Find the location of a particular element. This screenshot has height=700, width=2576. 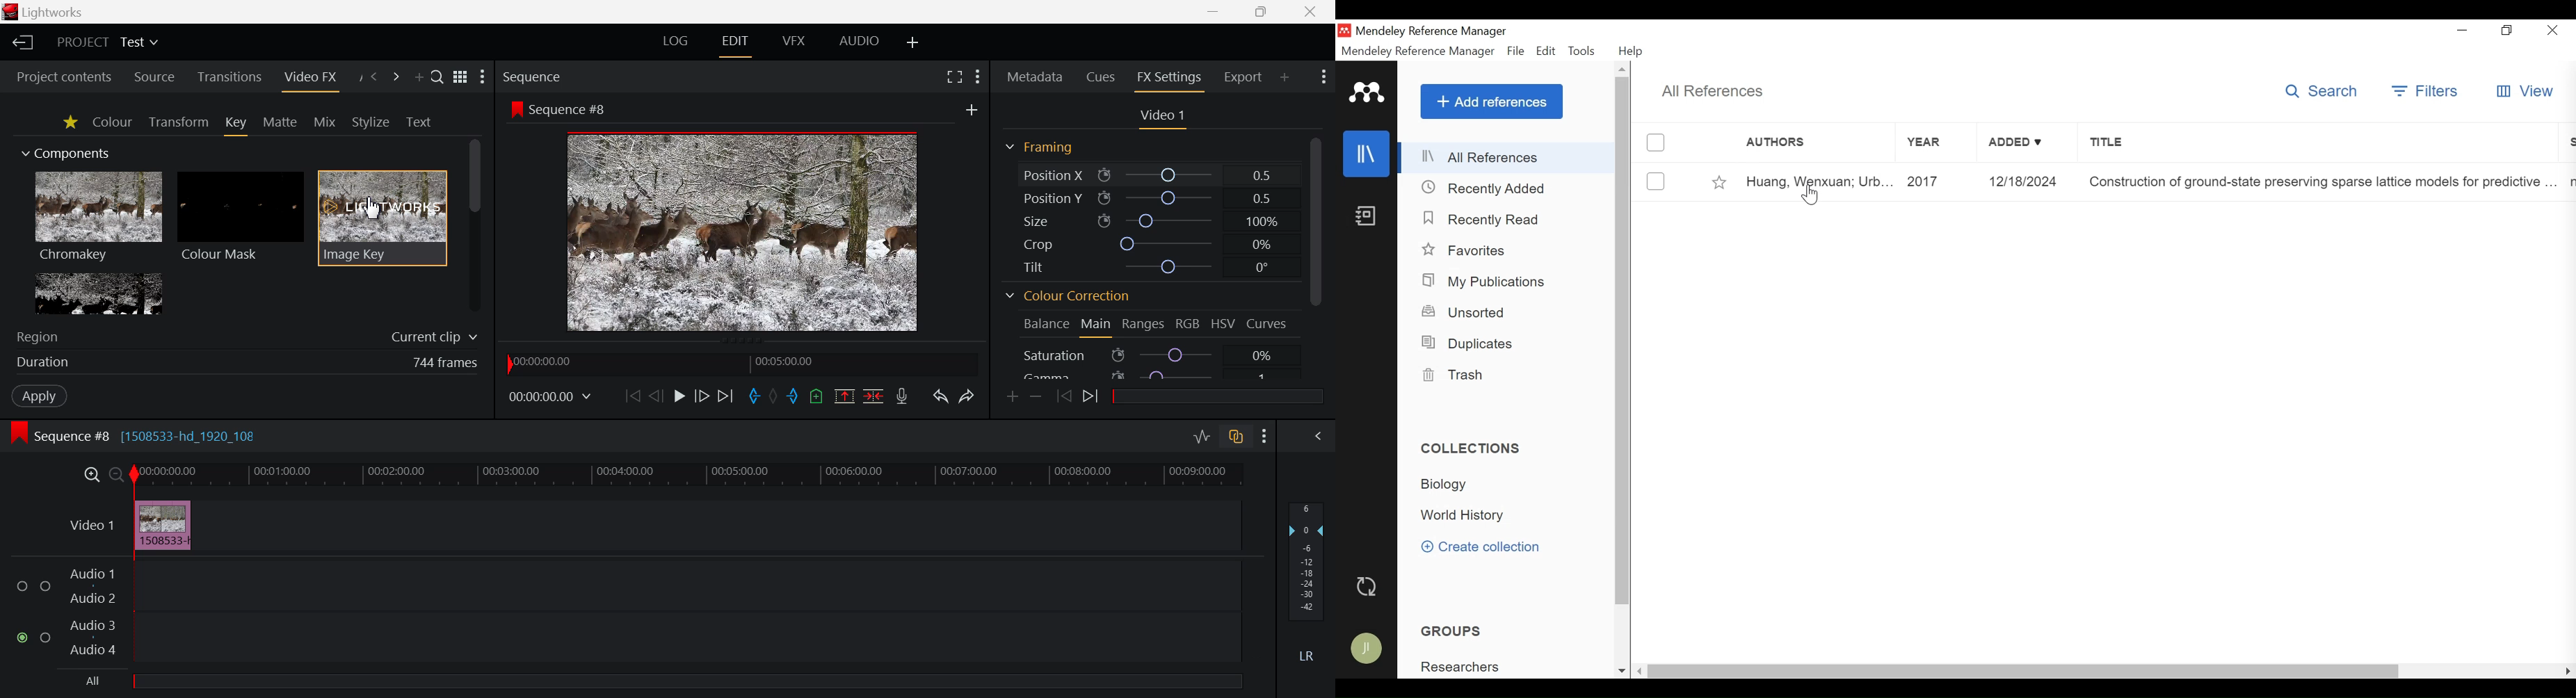

icon is located at coordinates (1117, 375).